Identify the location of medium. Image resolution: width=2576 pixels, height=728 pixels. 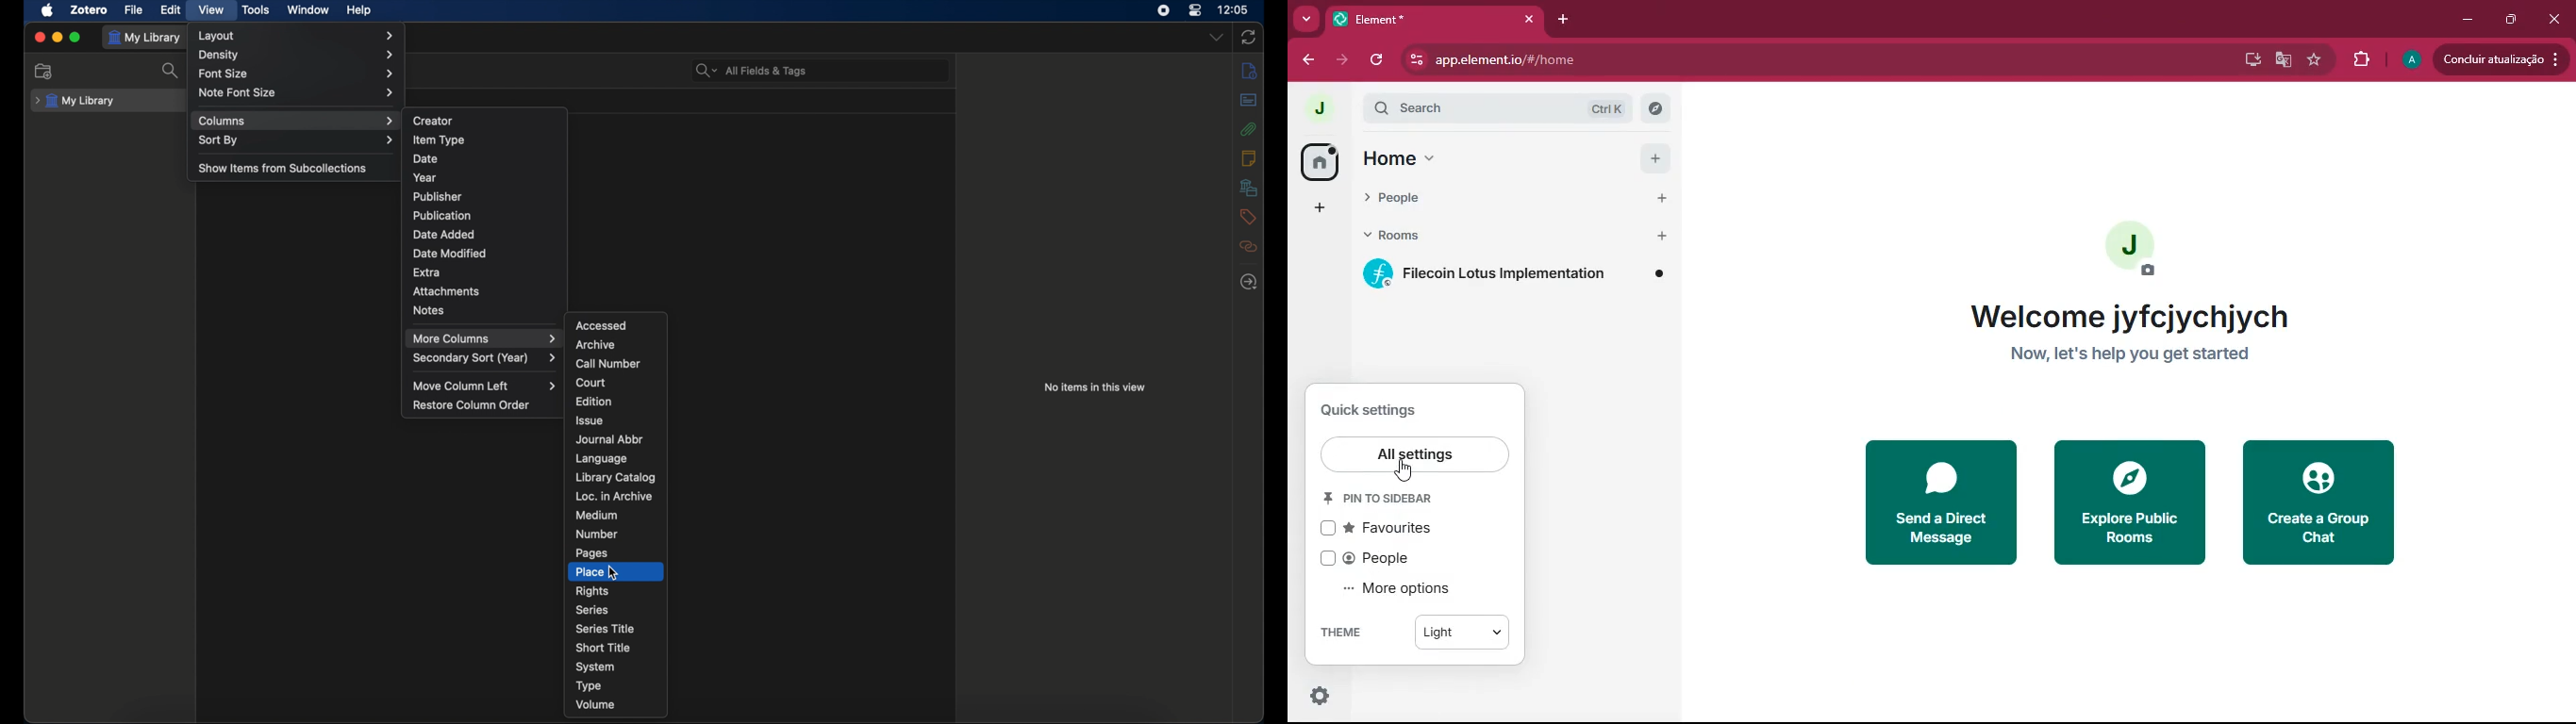
(598, 516).